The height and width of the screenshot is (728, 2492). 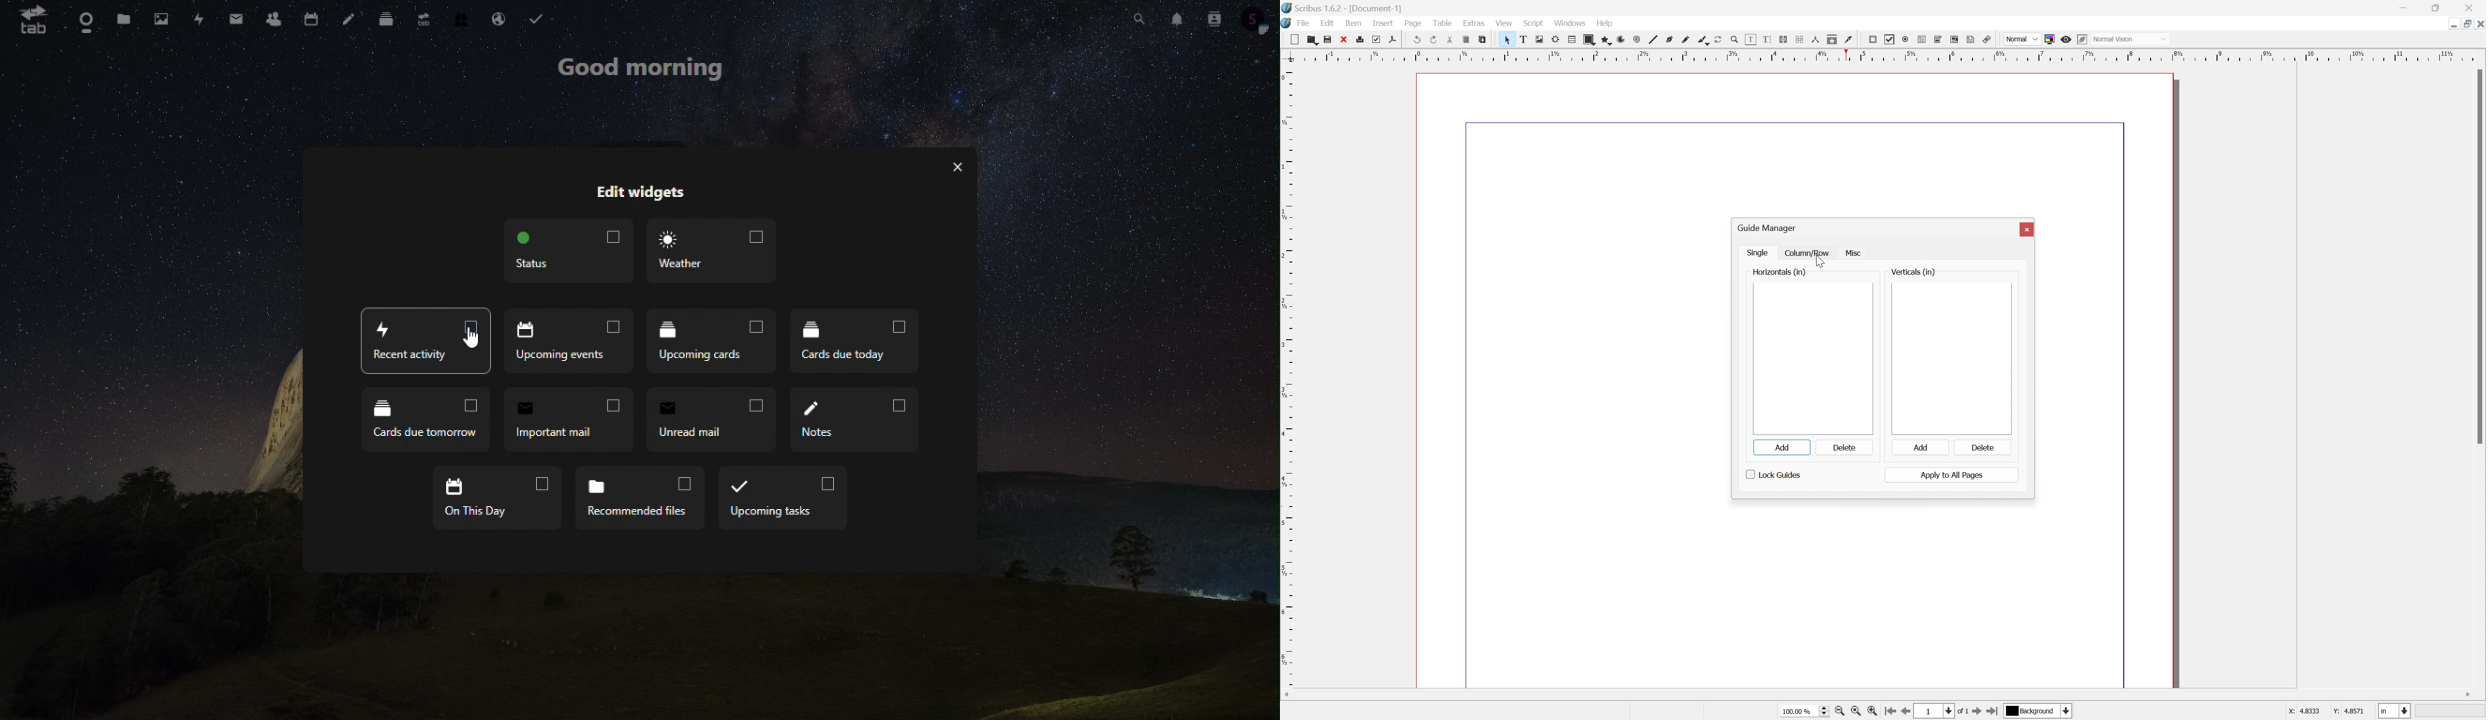 What do you see at coordinates (1352, 23) in the screenshot?
I see `item` at bounding box center [1352, 23].